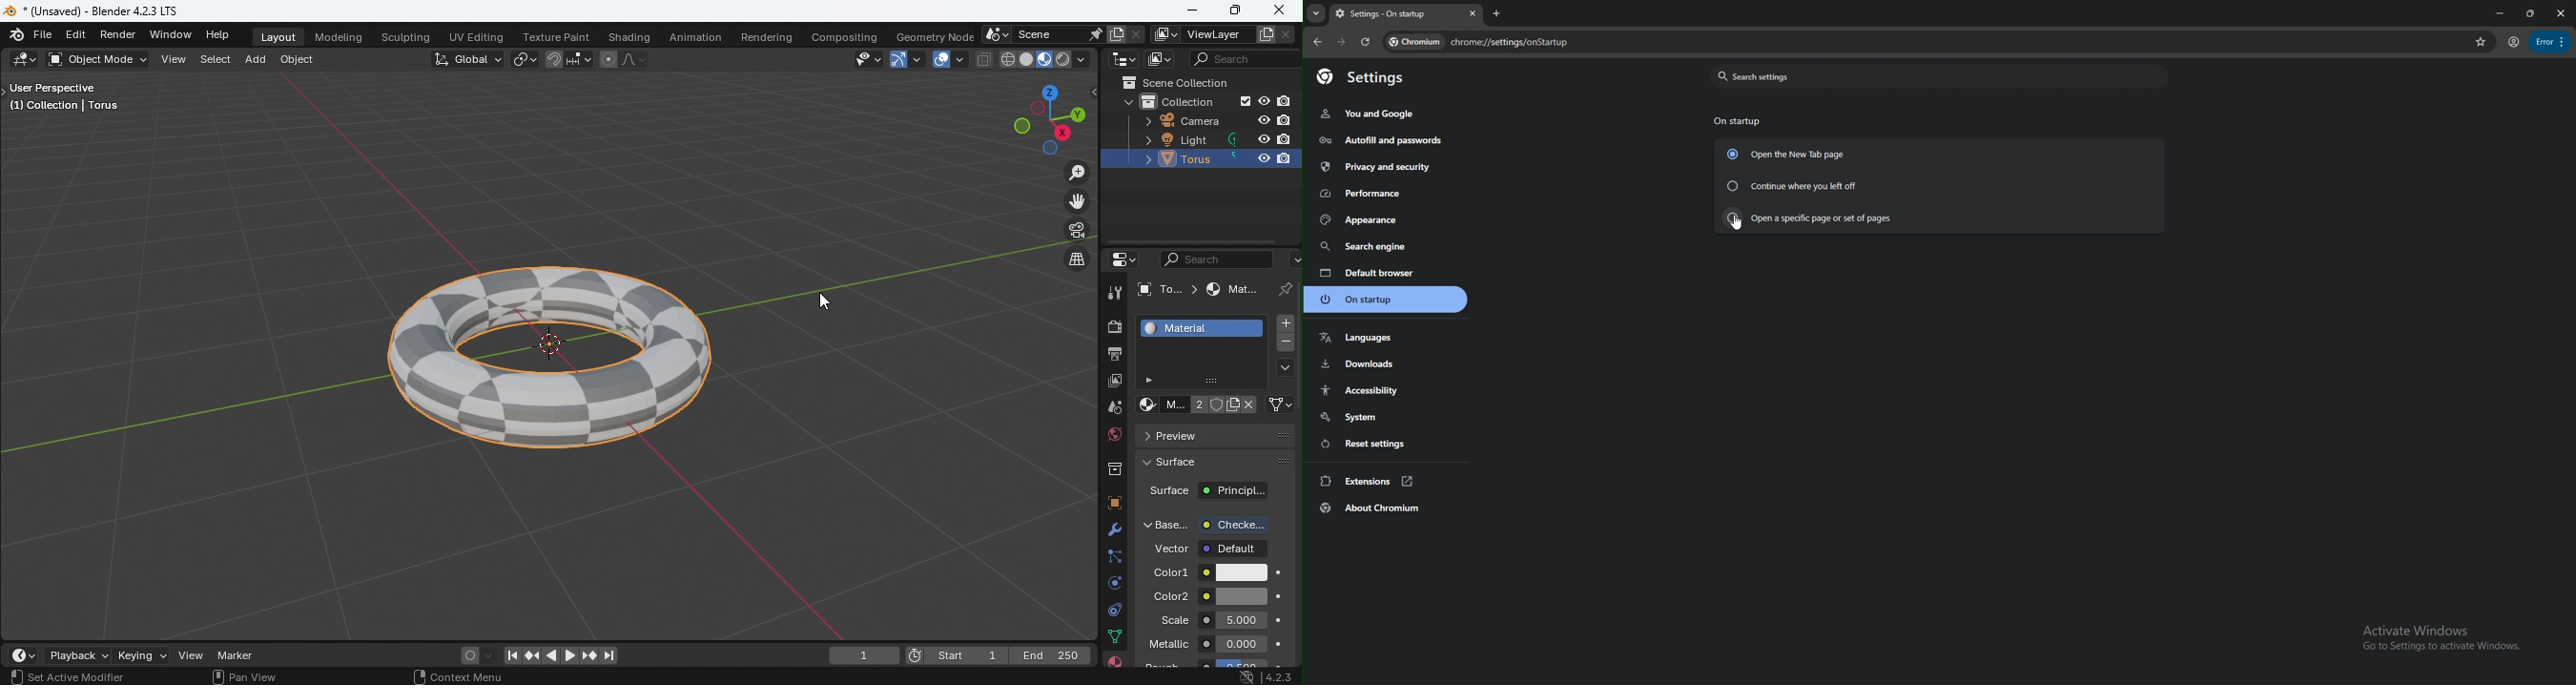  Describe the element at coordinates (1285, 120) in the screenshot. I see `Disable in renders` at that location.